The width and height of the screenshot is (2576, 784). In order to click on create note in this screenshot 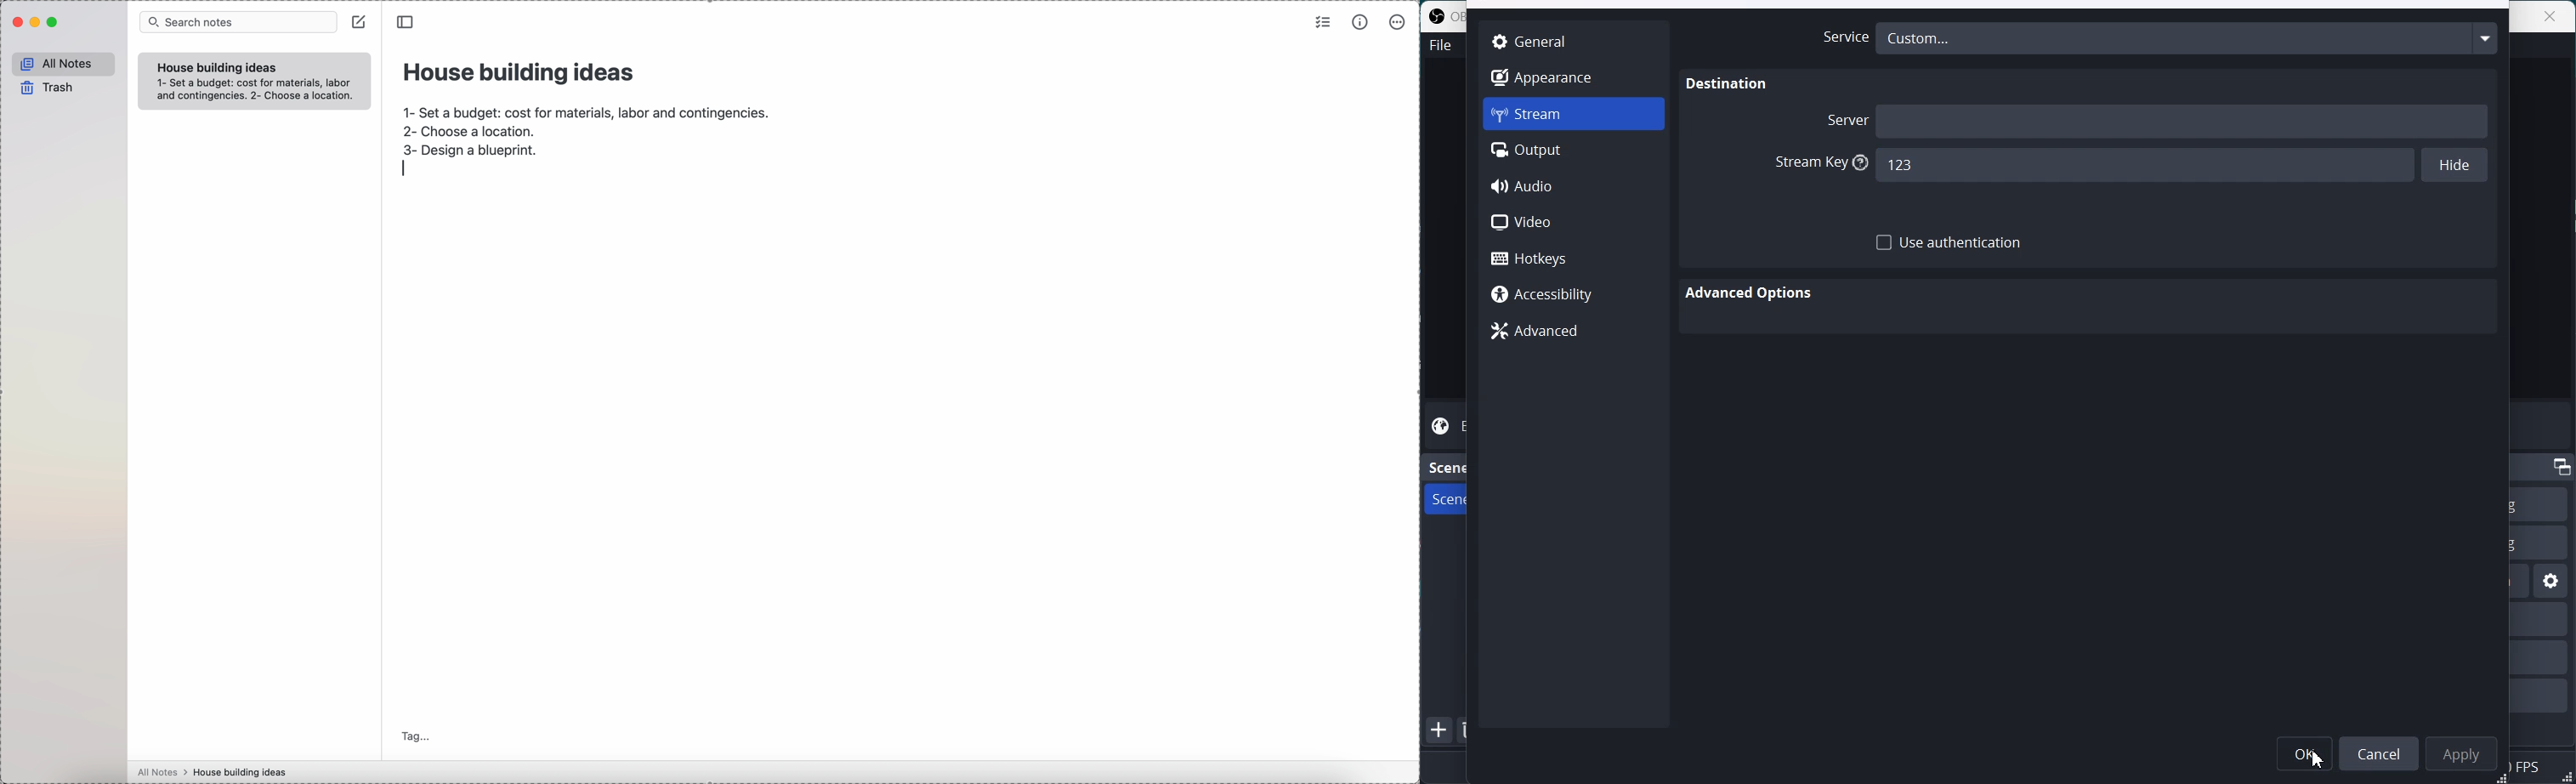, I will do `click(361, 25)`.